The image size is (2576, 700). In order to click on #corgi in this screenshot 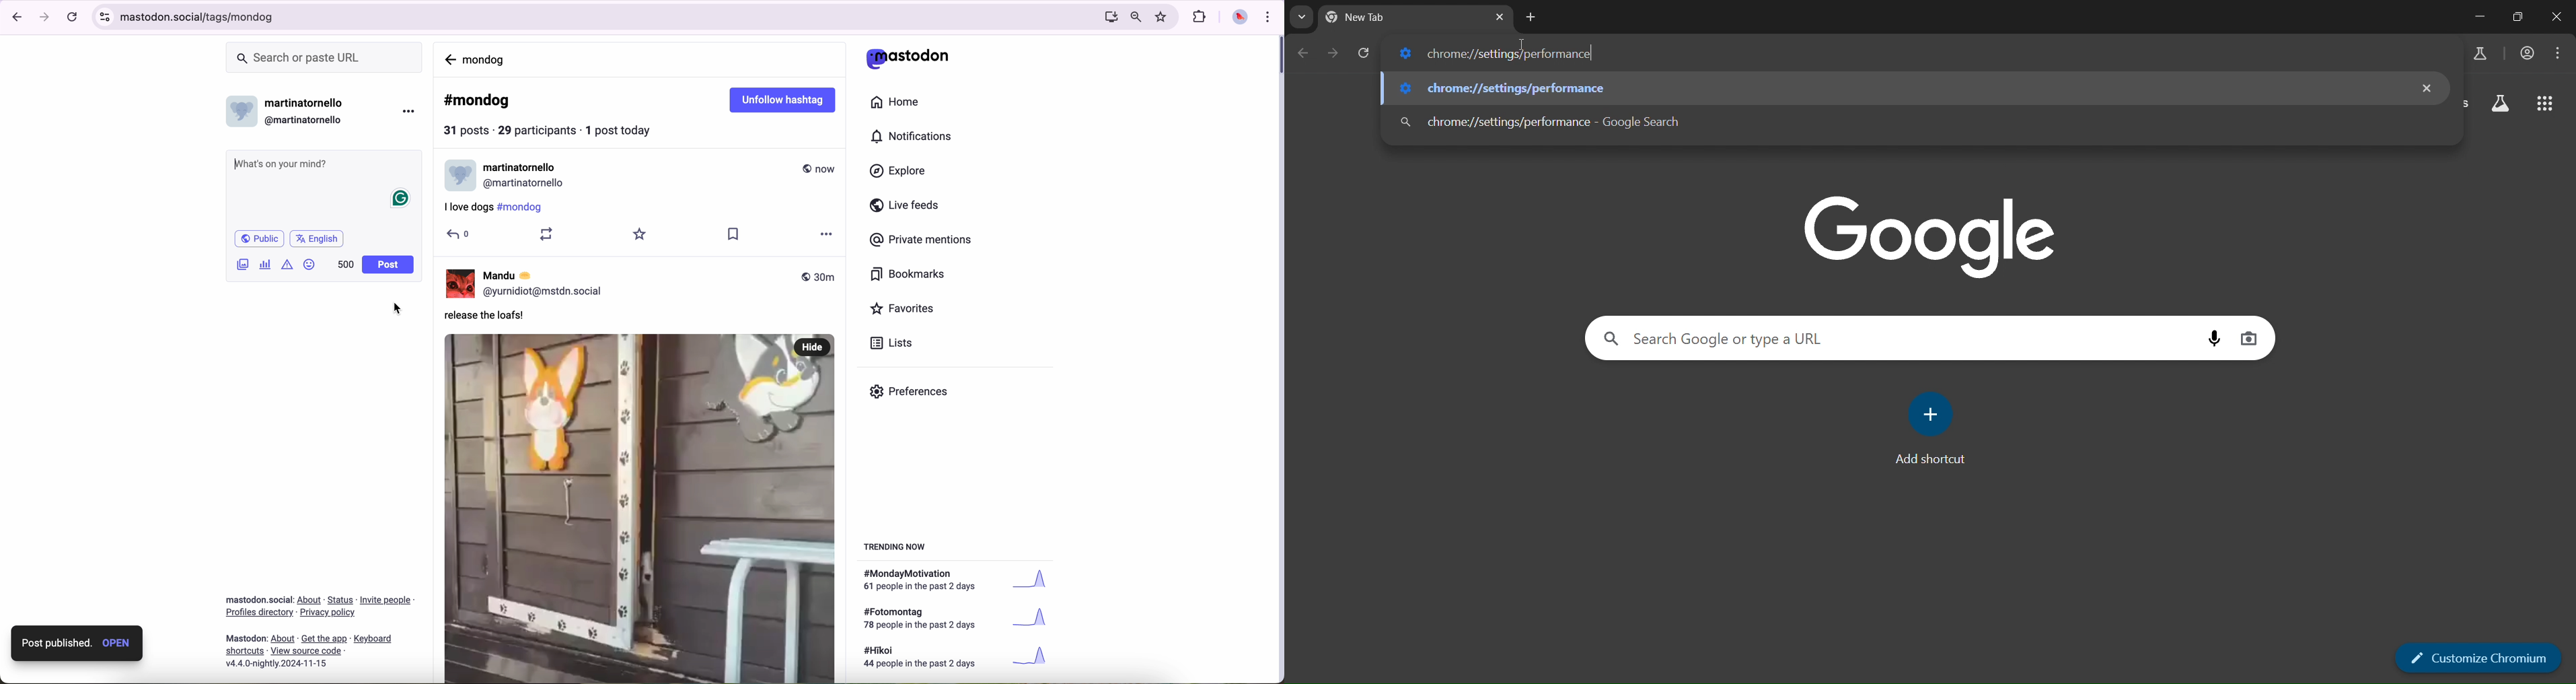, I will do `click(567, 633)`.